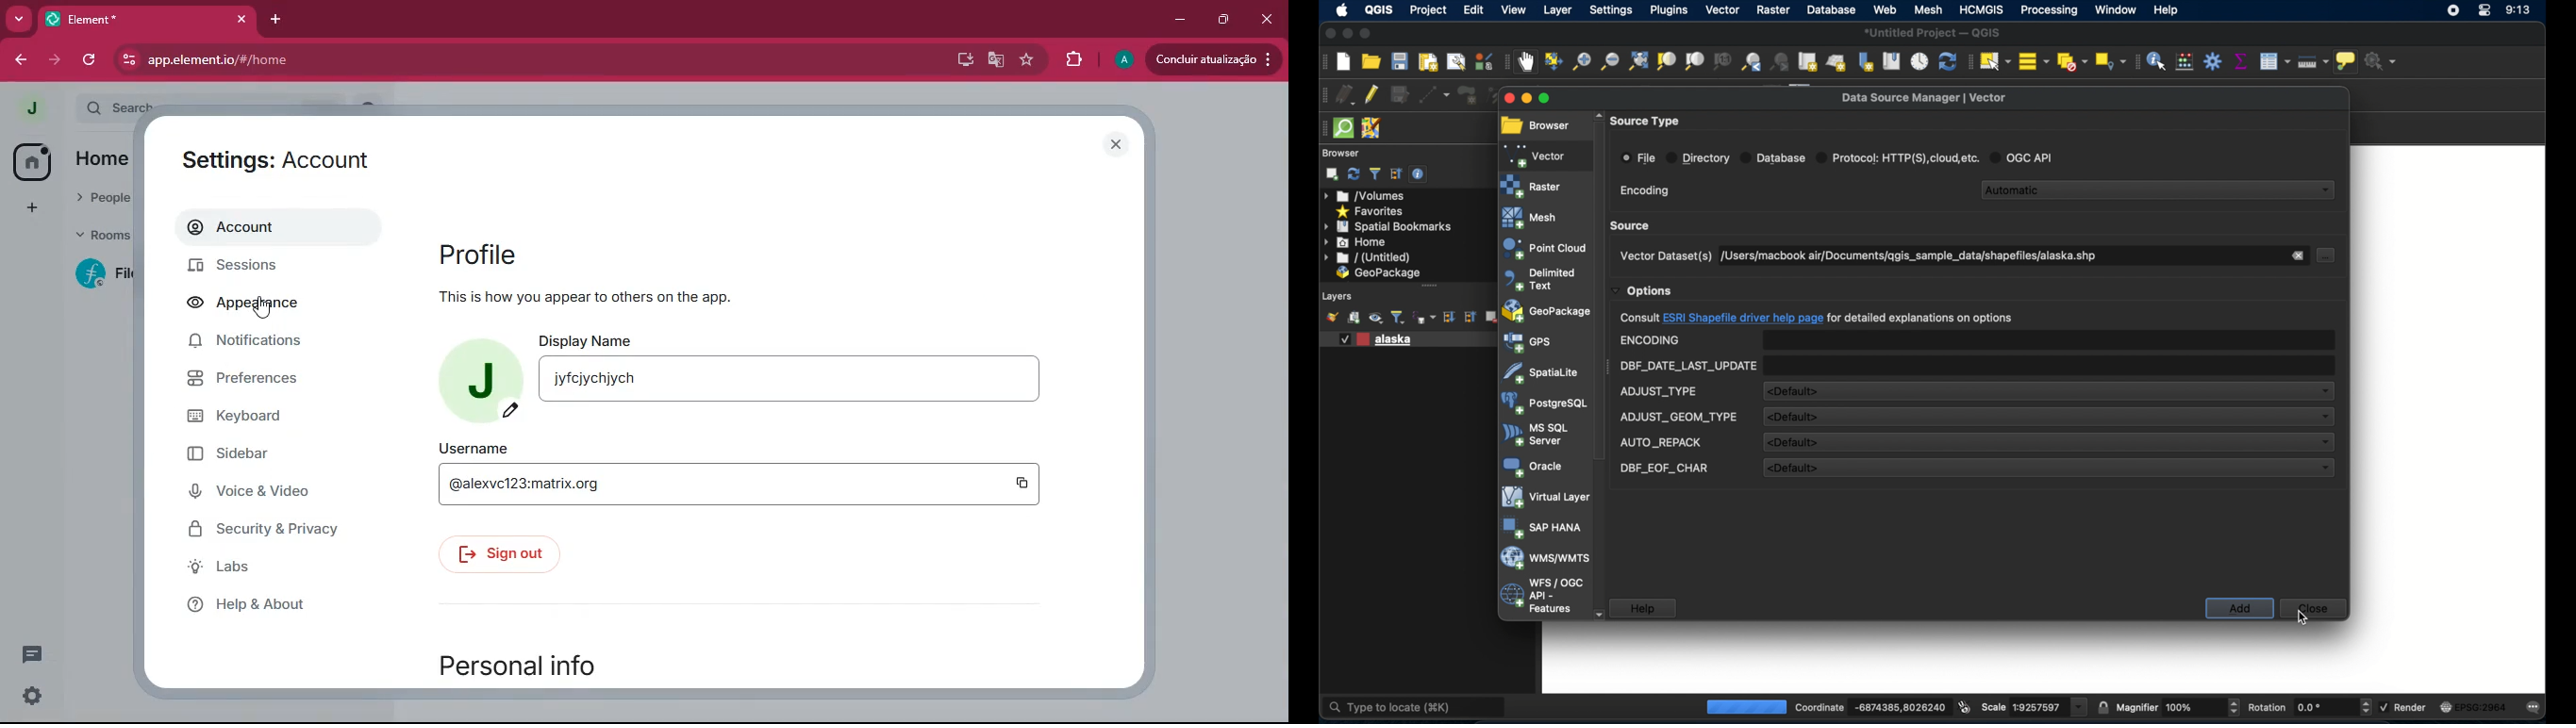 The image size is (2576, 728). What do you see at coordinates (586, 295) in the screenshot?
I see `This is how you appear to others on the app.` at bounding box center [586, 295].